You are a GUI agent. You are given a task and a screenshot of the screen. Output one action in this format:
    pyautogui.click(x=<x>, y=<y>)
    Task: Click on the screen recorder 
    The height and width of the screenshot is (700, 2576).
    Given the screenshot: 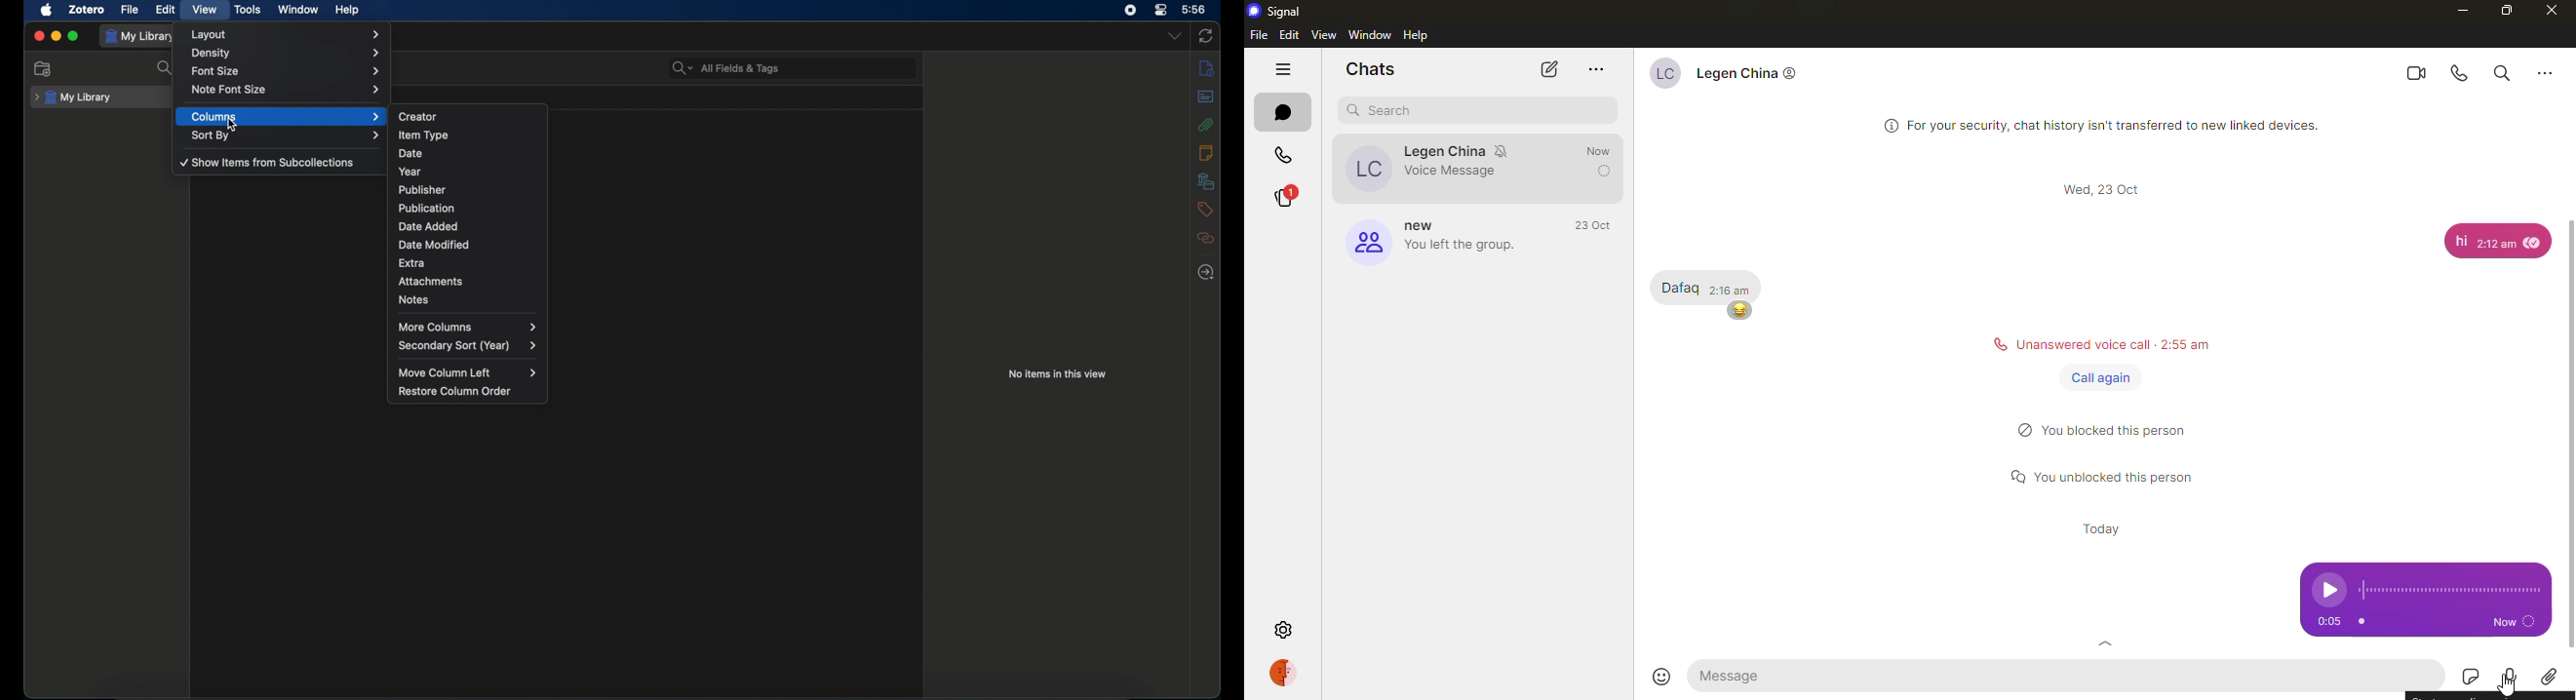 What is the action you would take?
    pyautogui.click(x=1130, y=10)
    